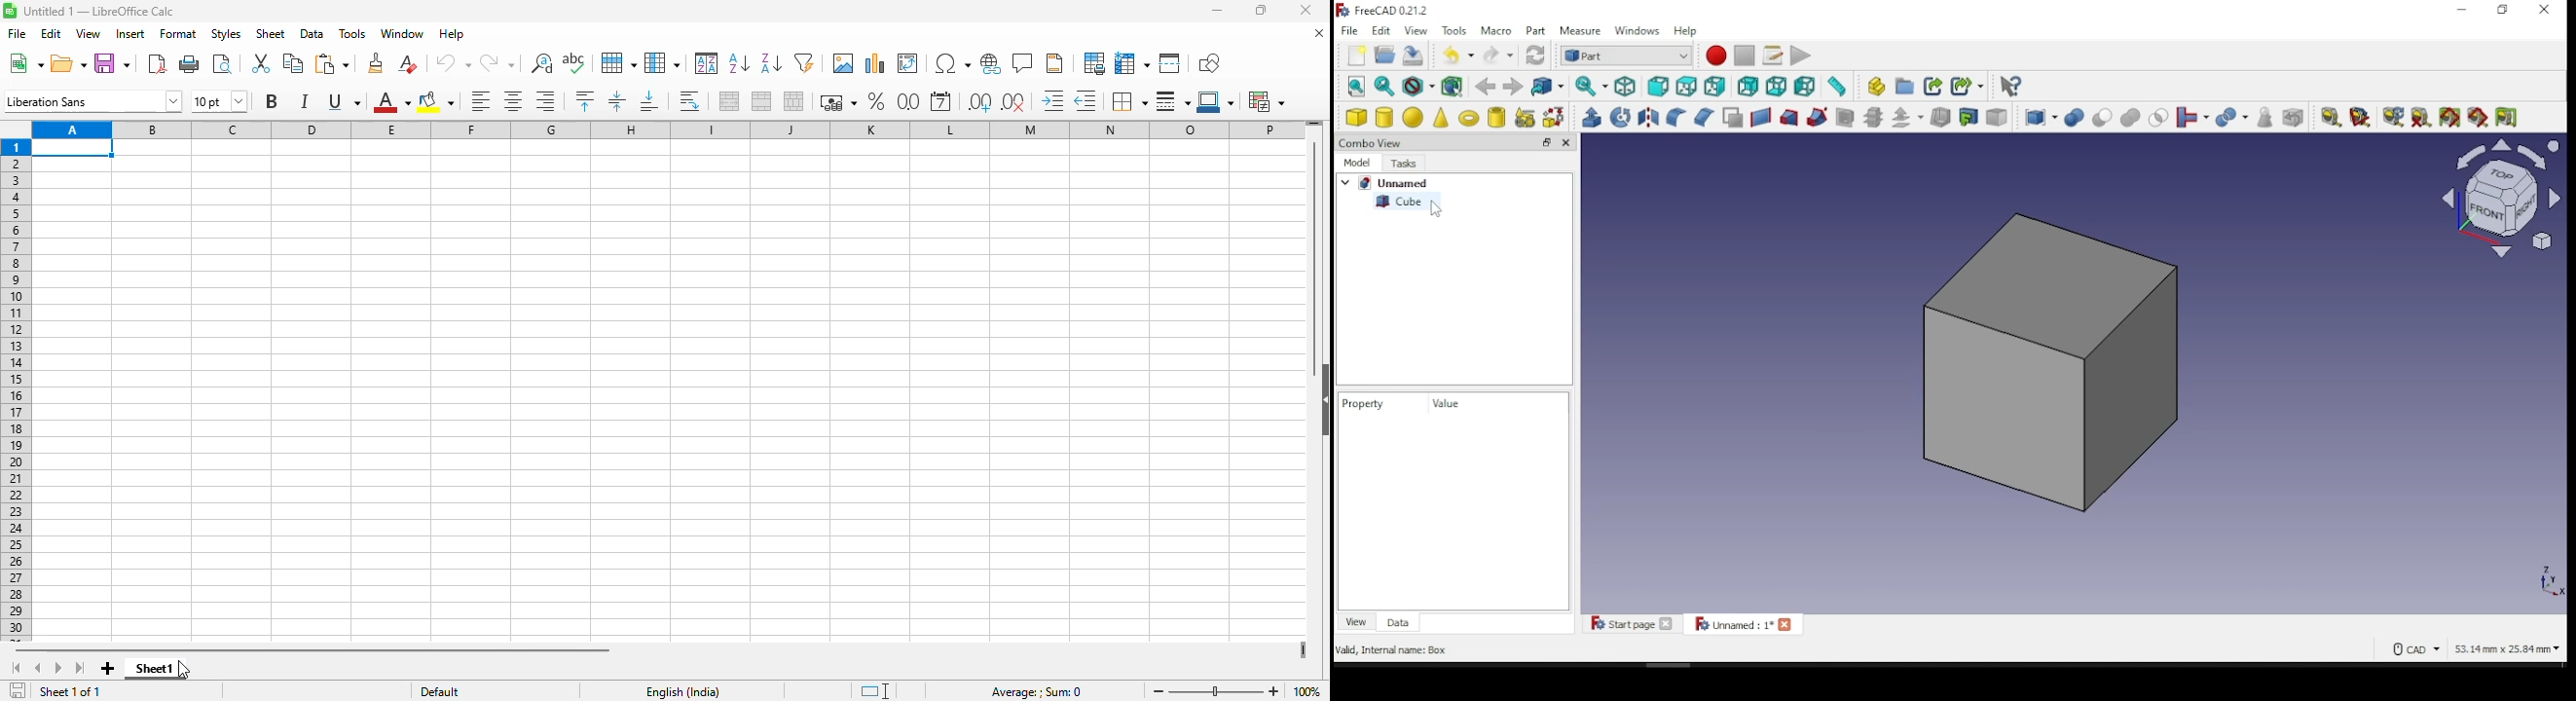  I want to click on sort ascending, so click(739, 62).